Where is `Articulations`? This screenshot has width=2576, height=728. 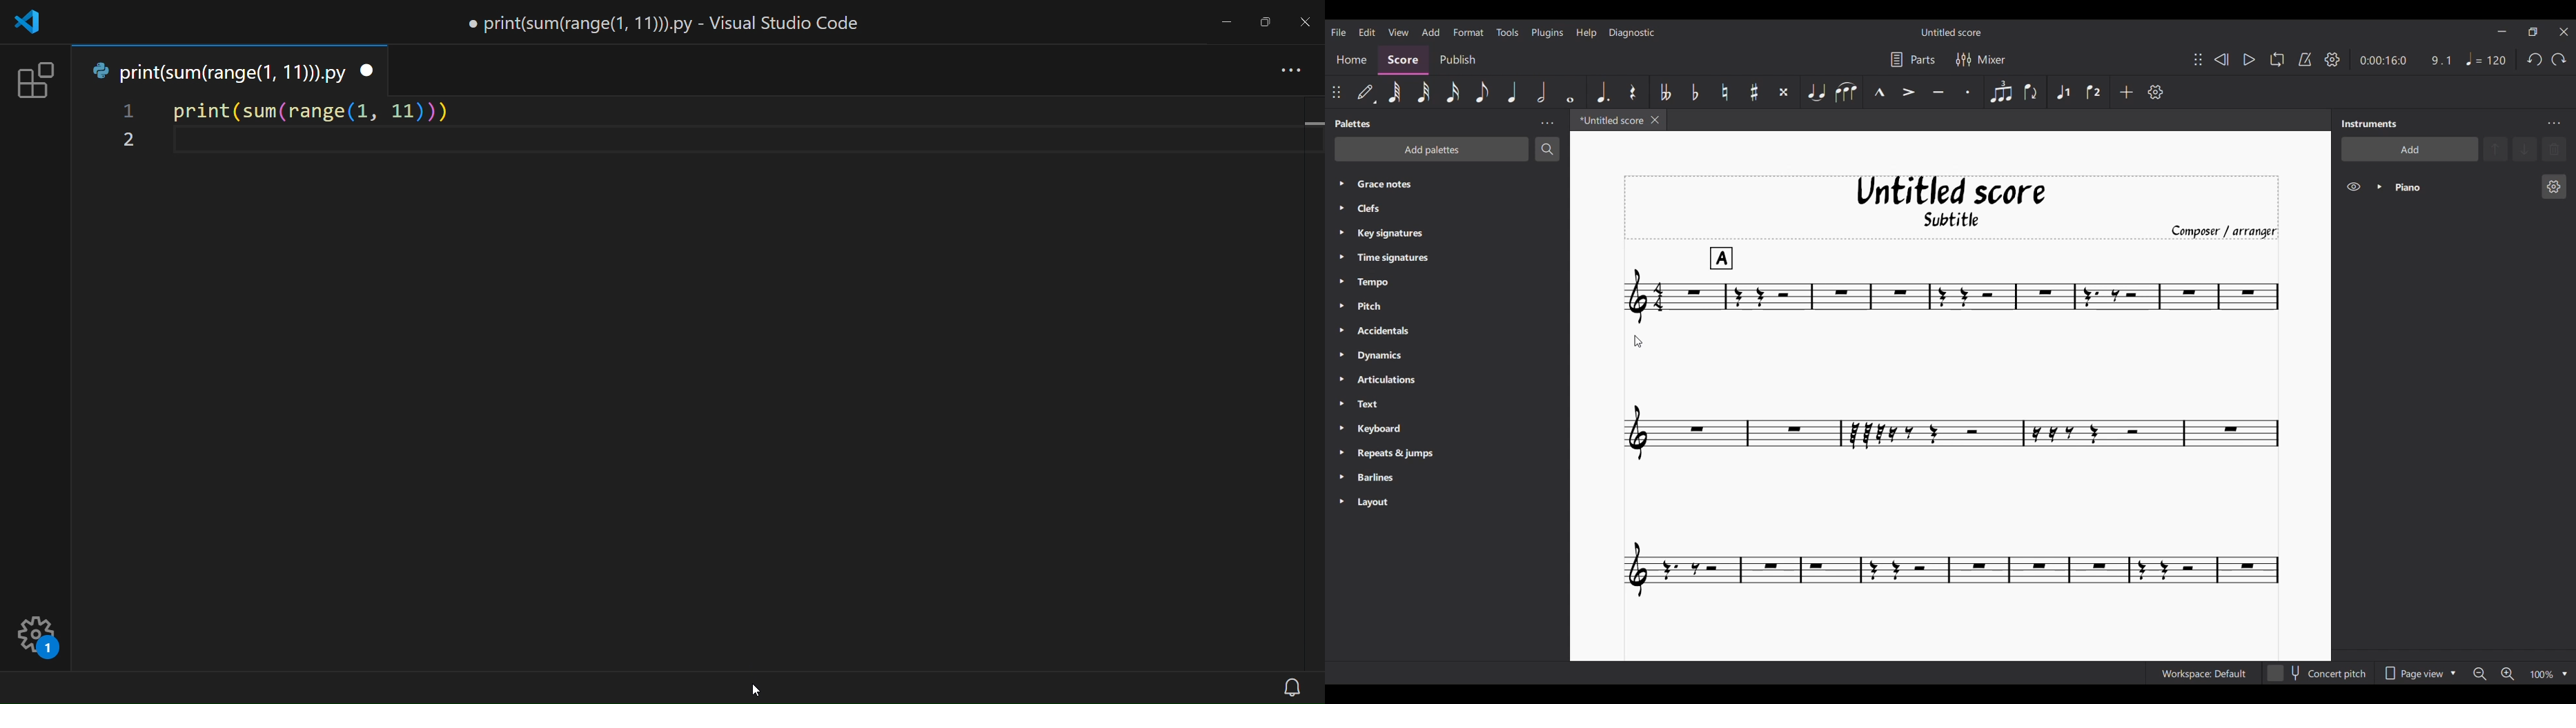
Articulations is located at coordinates (1398, 380).